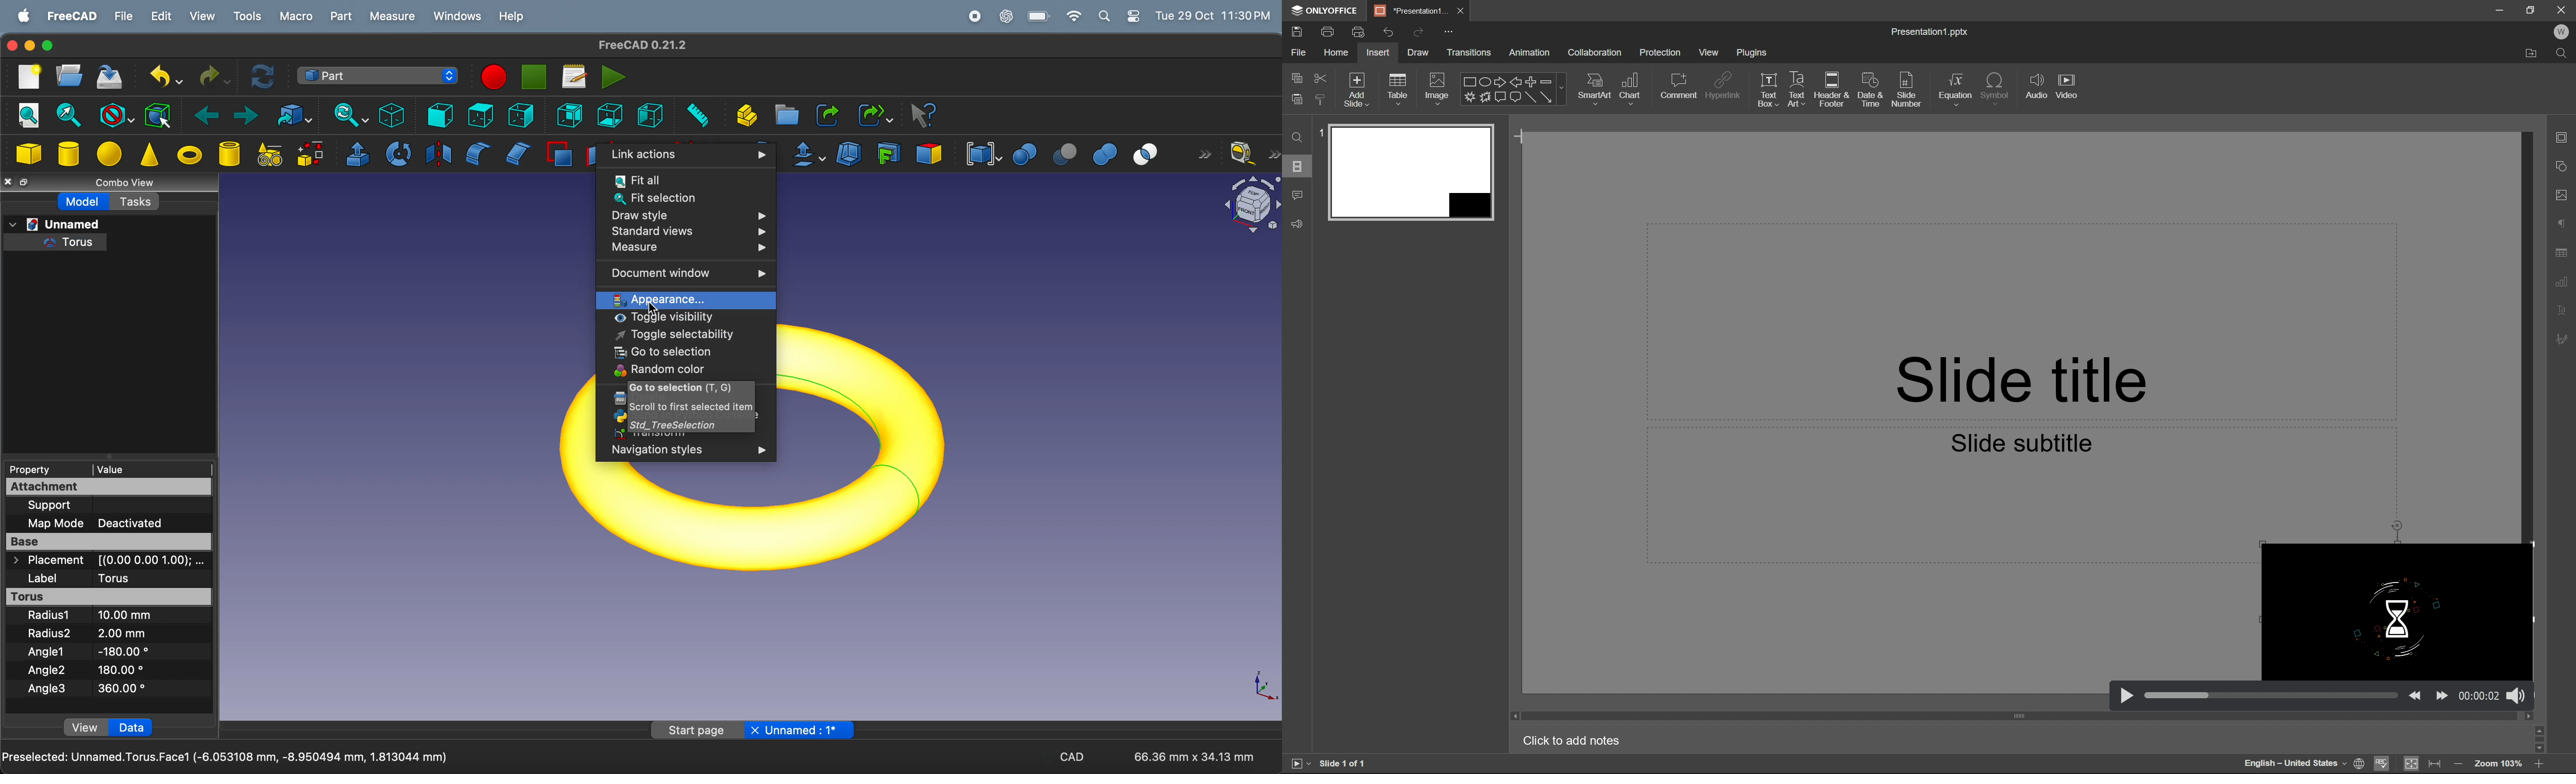 The width and height of the screenshot is (2576, 784). I want to click on header & footer, so click(1832, 90).